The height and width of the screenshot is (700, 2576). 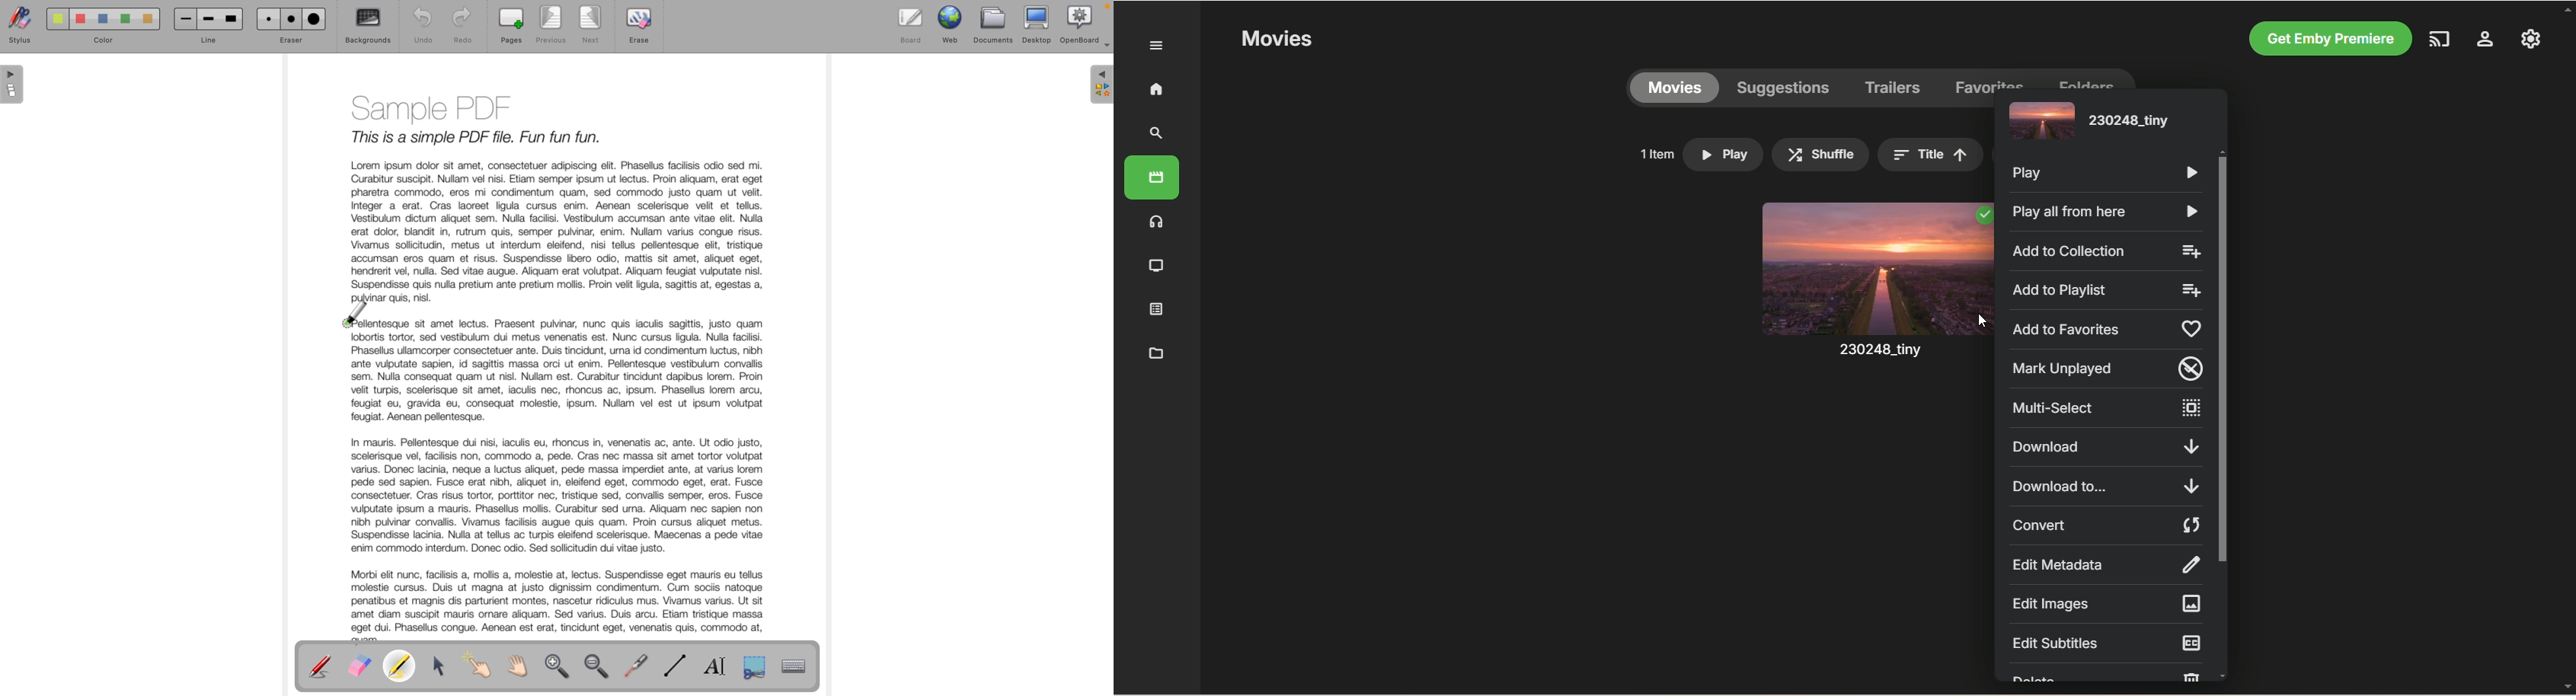 I want to click on highligth, so click(x=402, y=668).